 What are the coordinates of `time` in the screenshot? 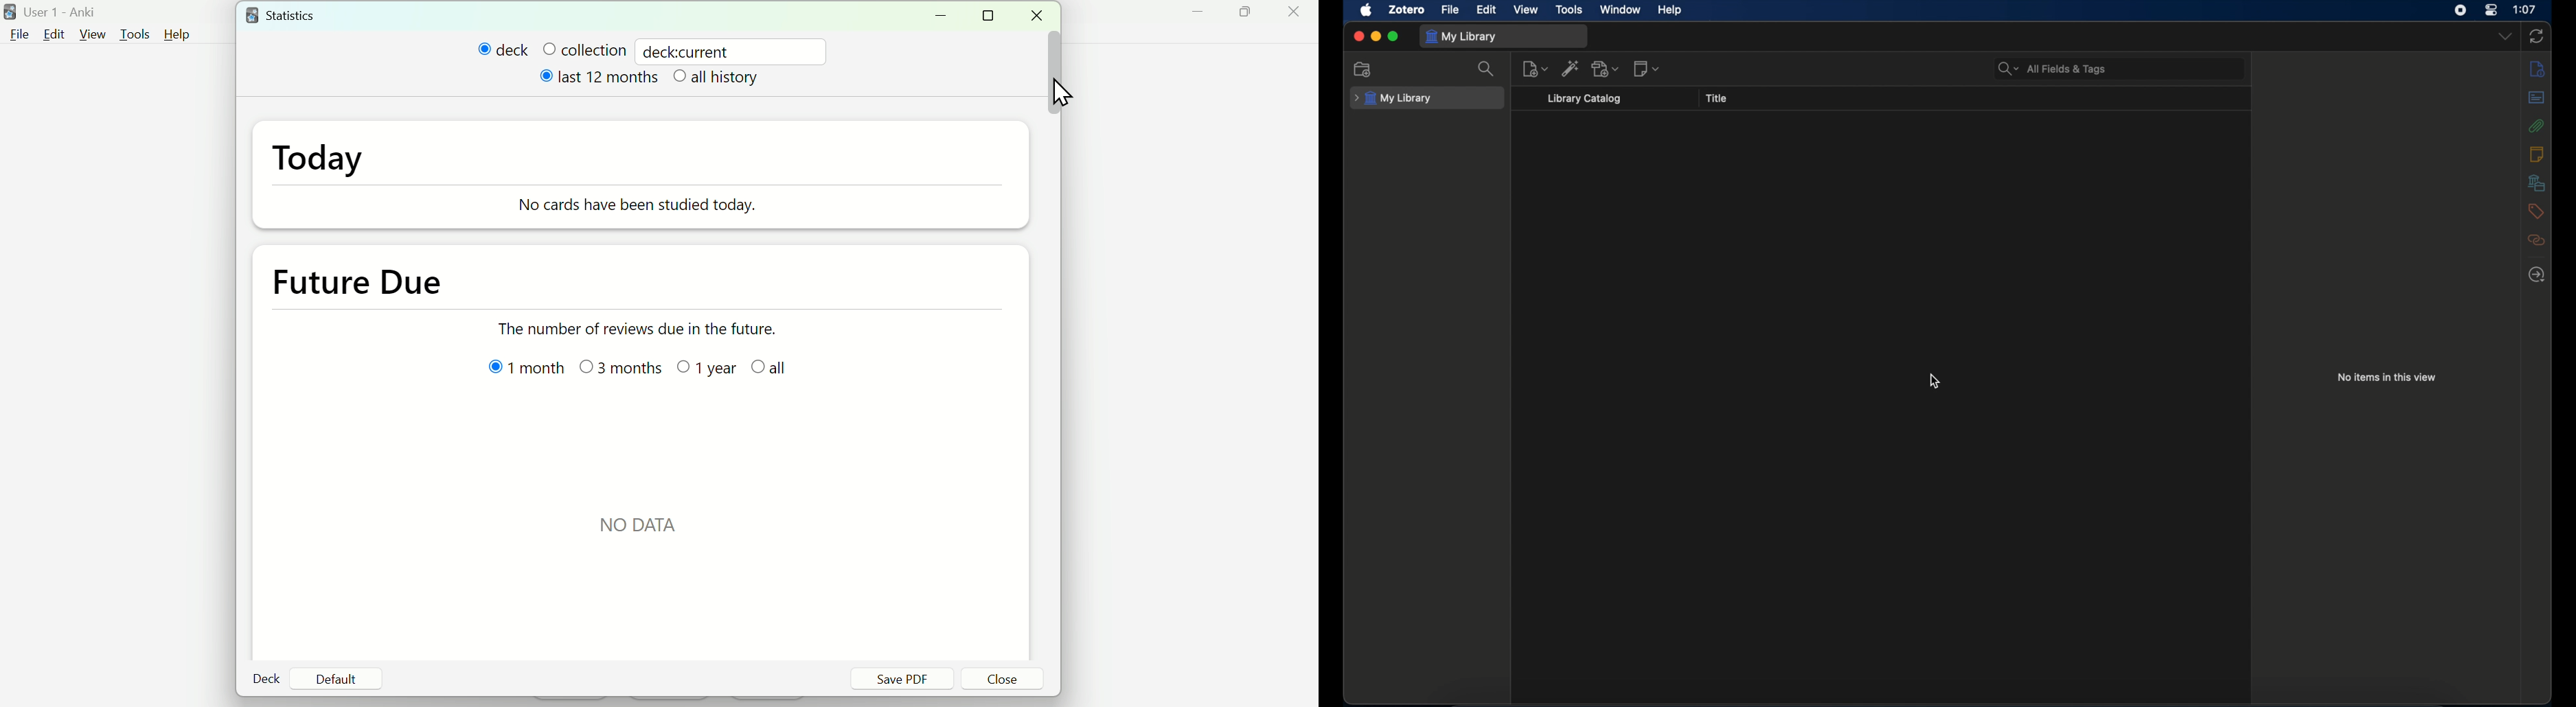 It's located at (2525, 9).